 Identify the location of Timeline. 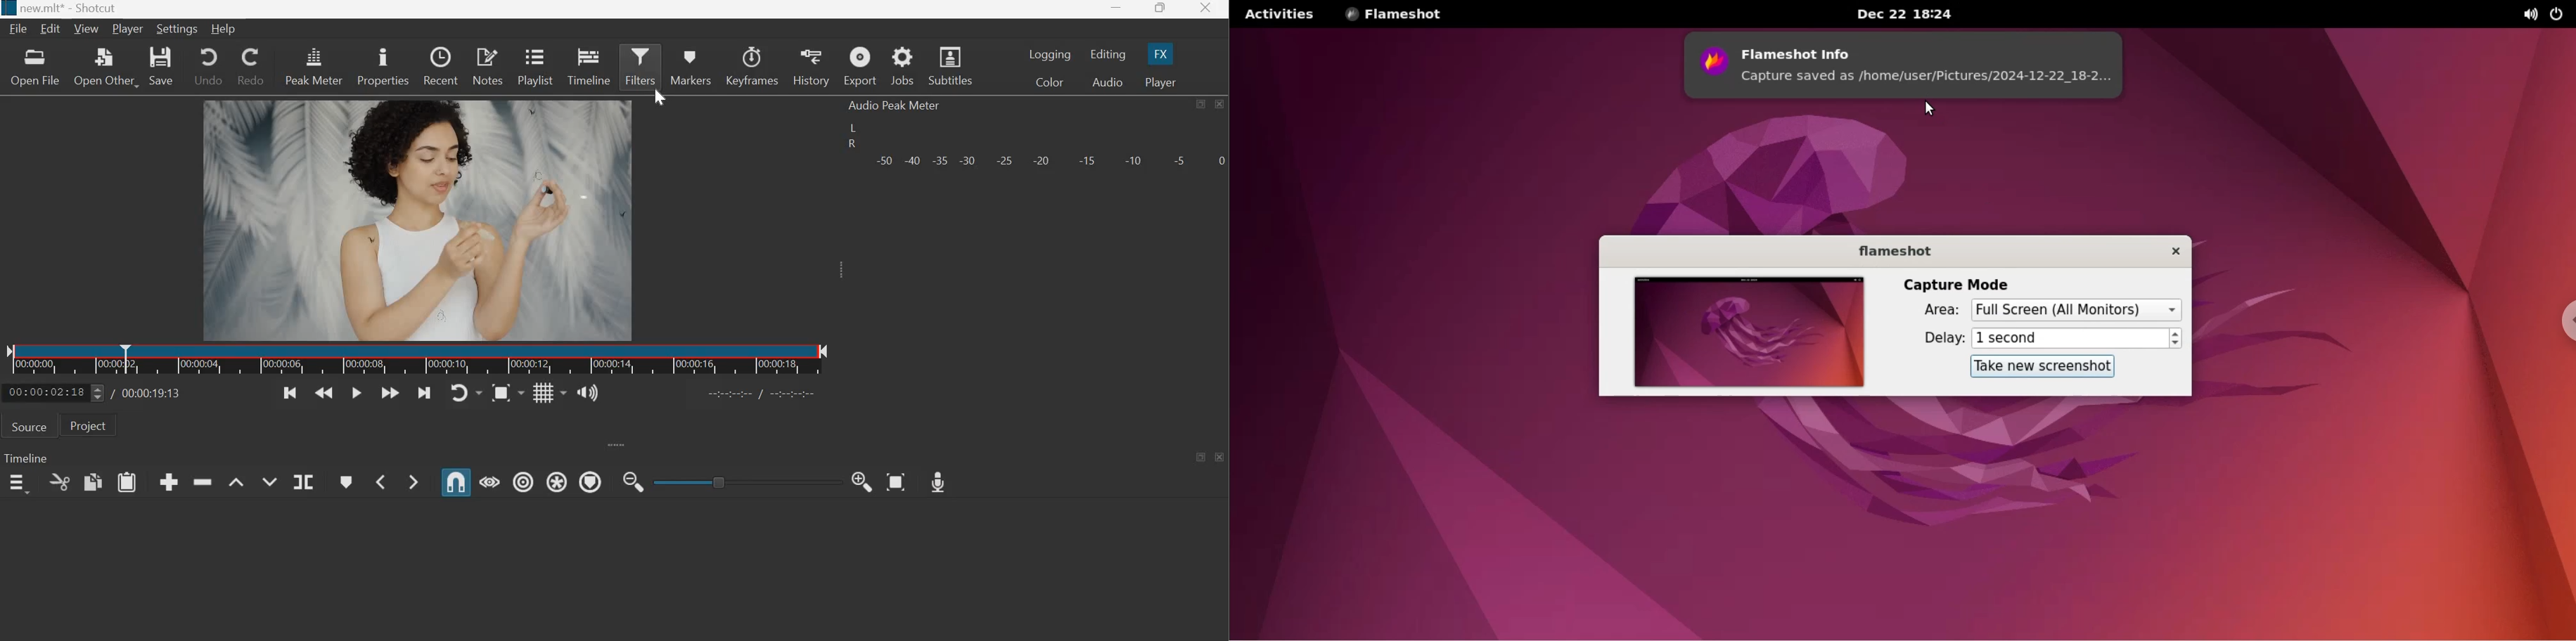
(588, 65).